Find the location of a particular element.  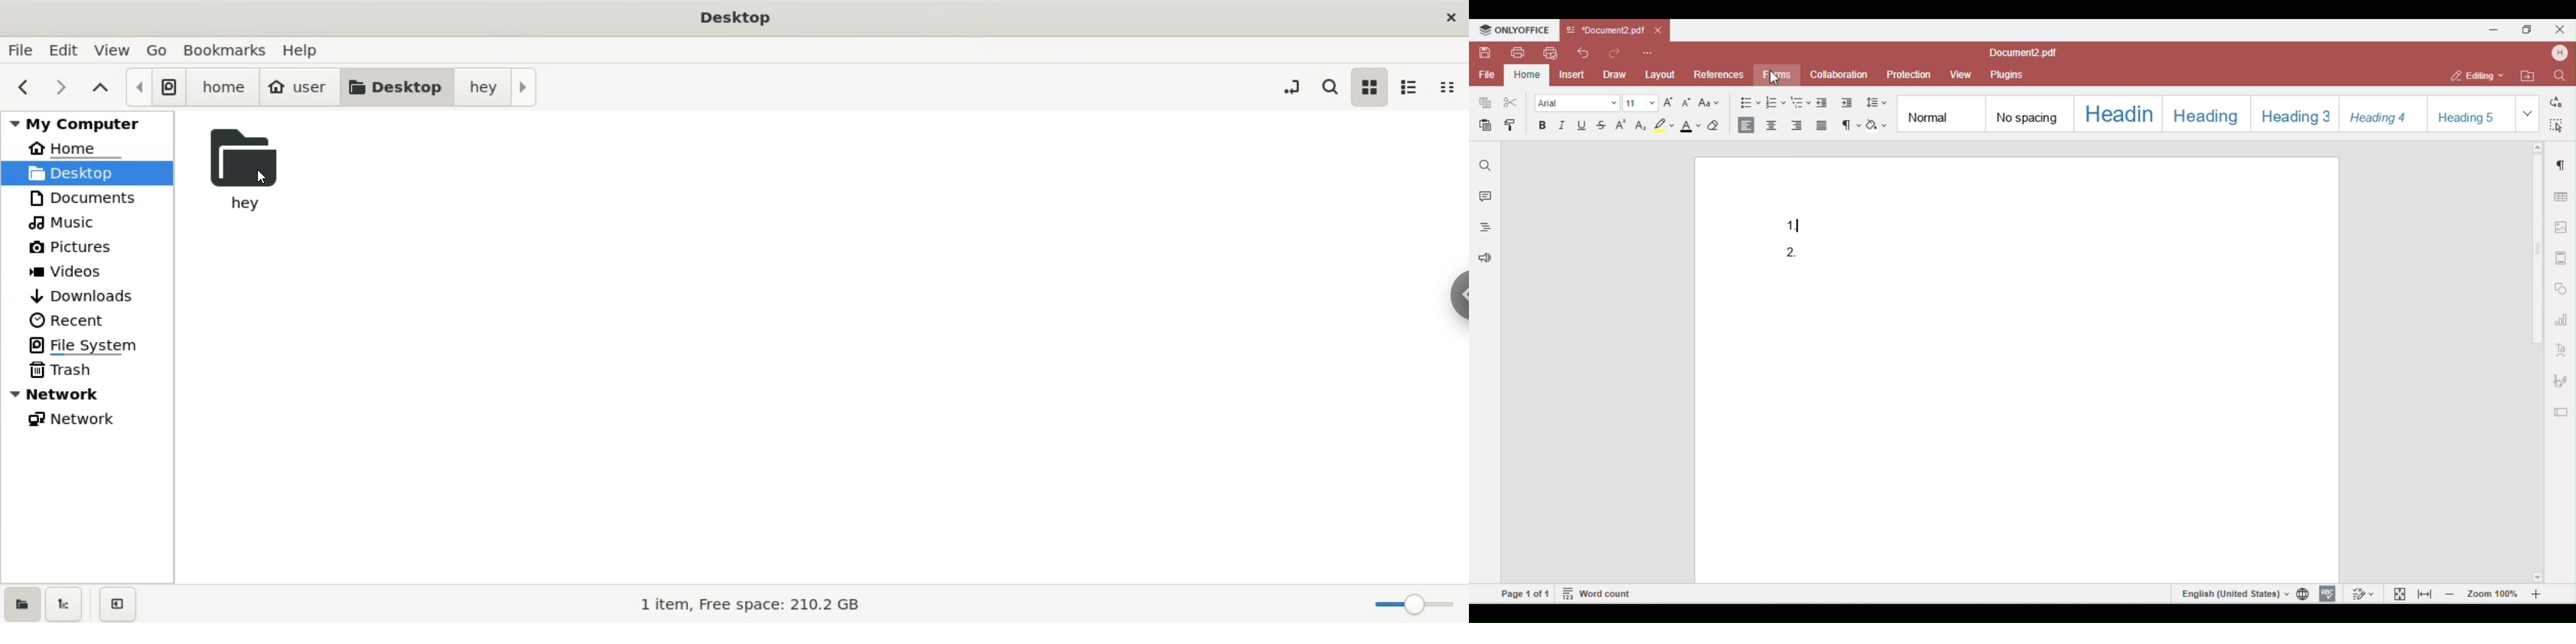

previous is located at coordinates (25, 88).